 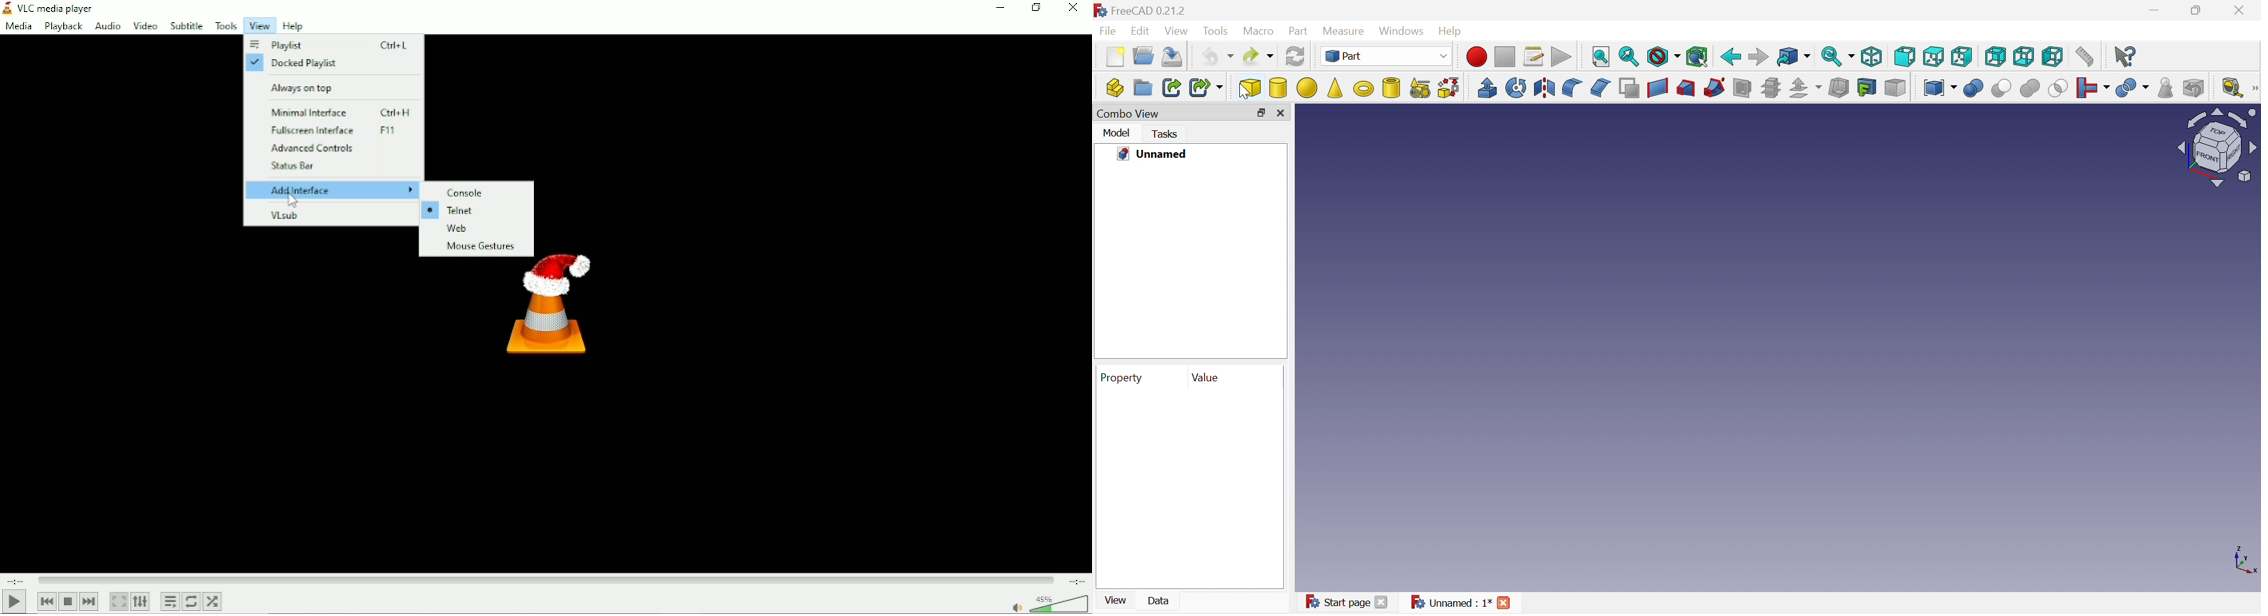 I want to click on VLC media player, so click(x=55, y=7).